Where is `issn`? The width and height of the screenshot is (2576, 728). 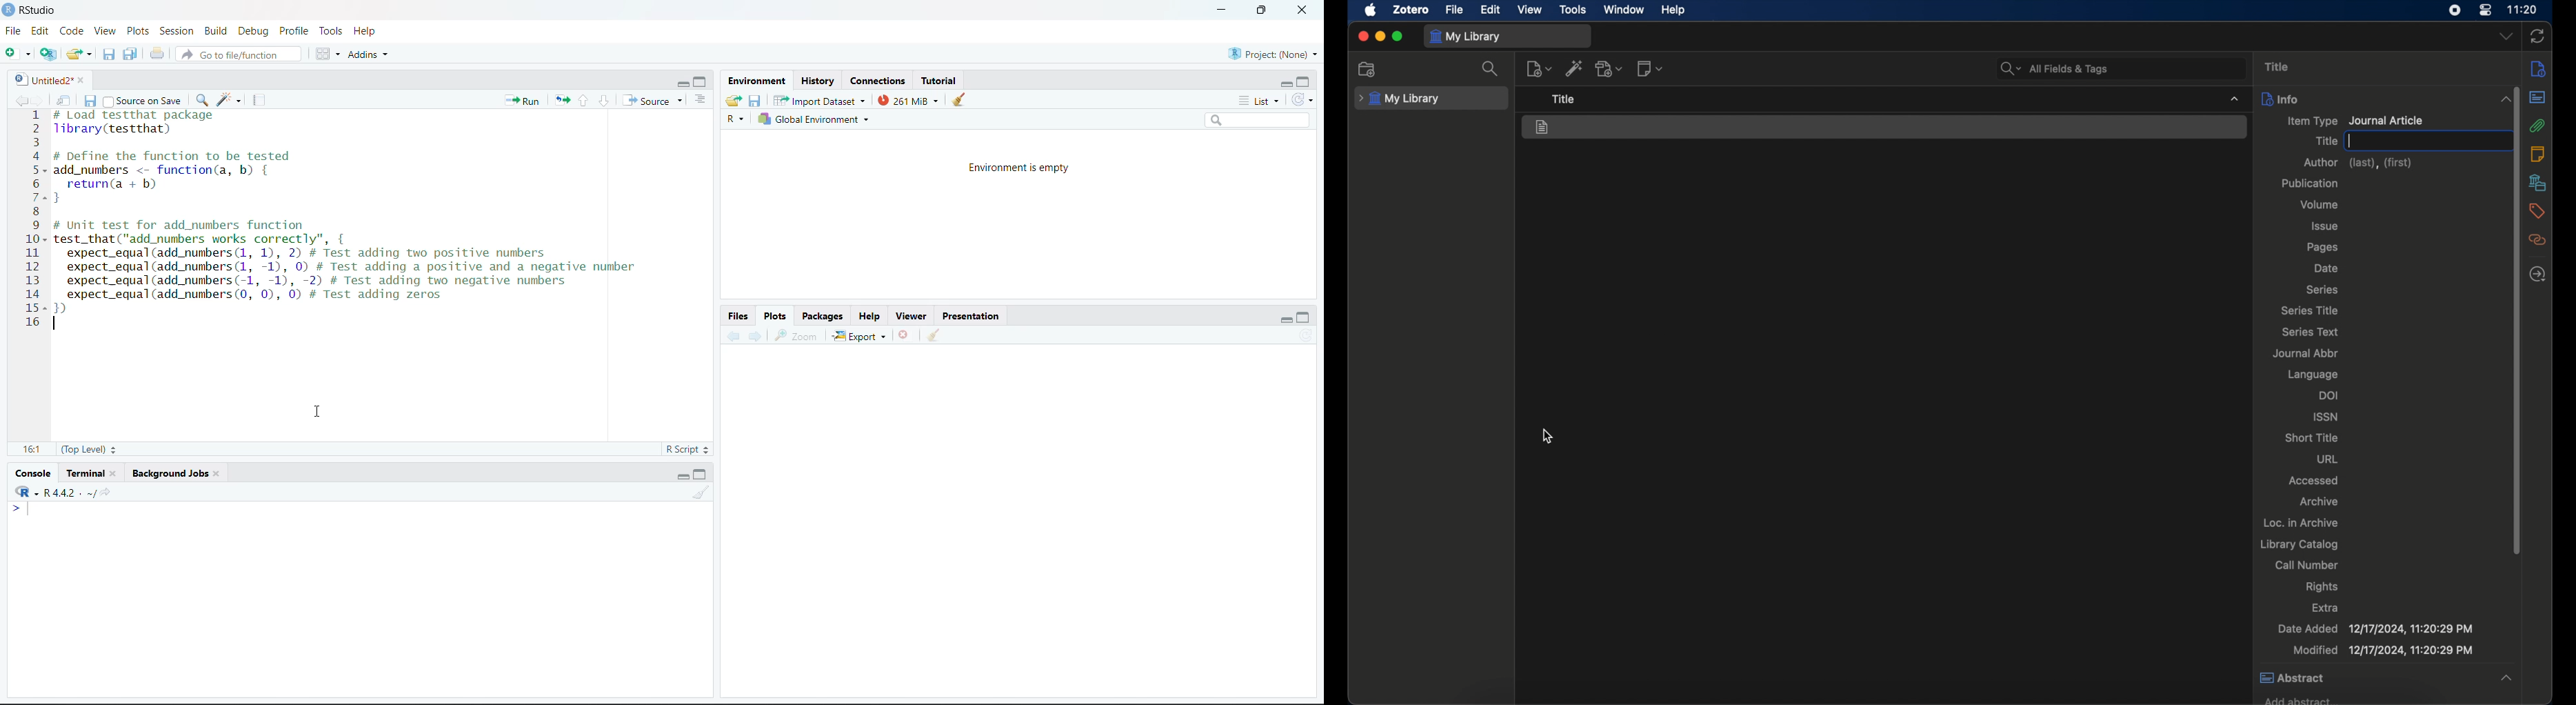 issn is located at coordinates (2327, 416).